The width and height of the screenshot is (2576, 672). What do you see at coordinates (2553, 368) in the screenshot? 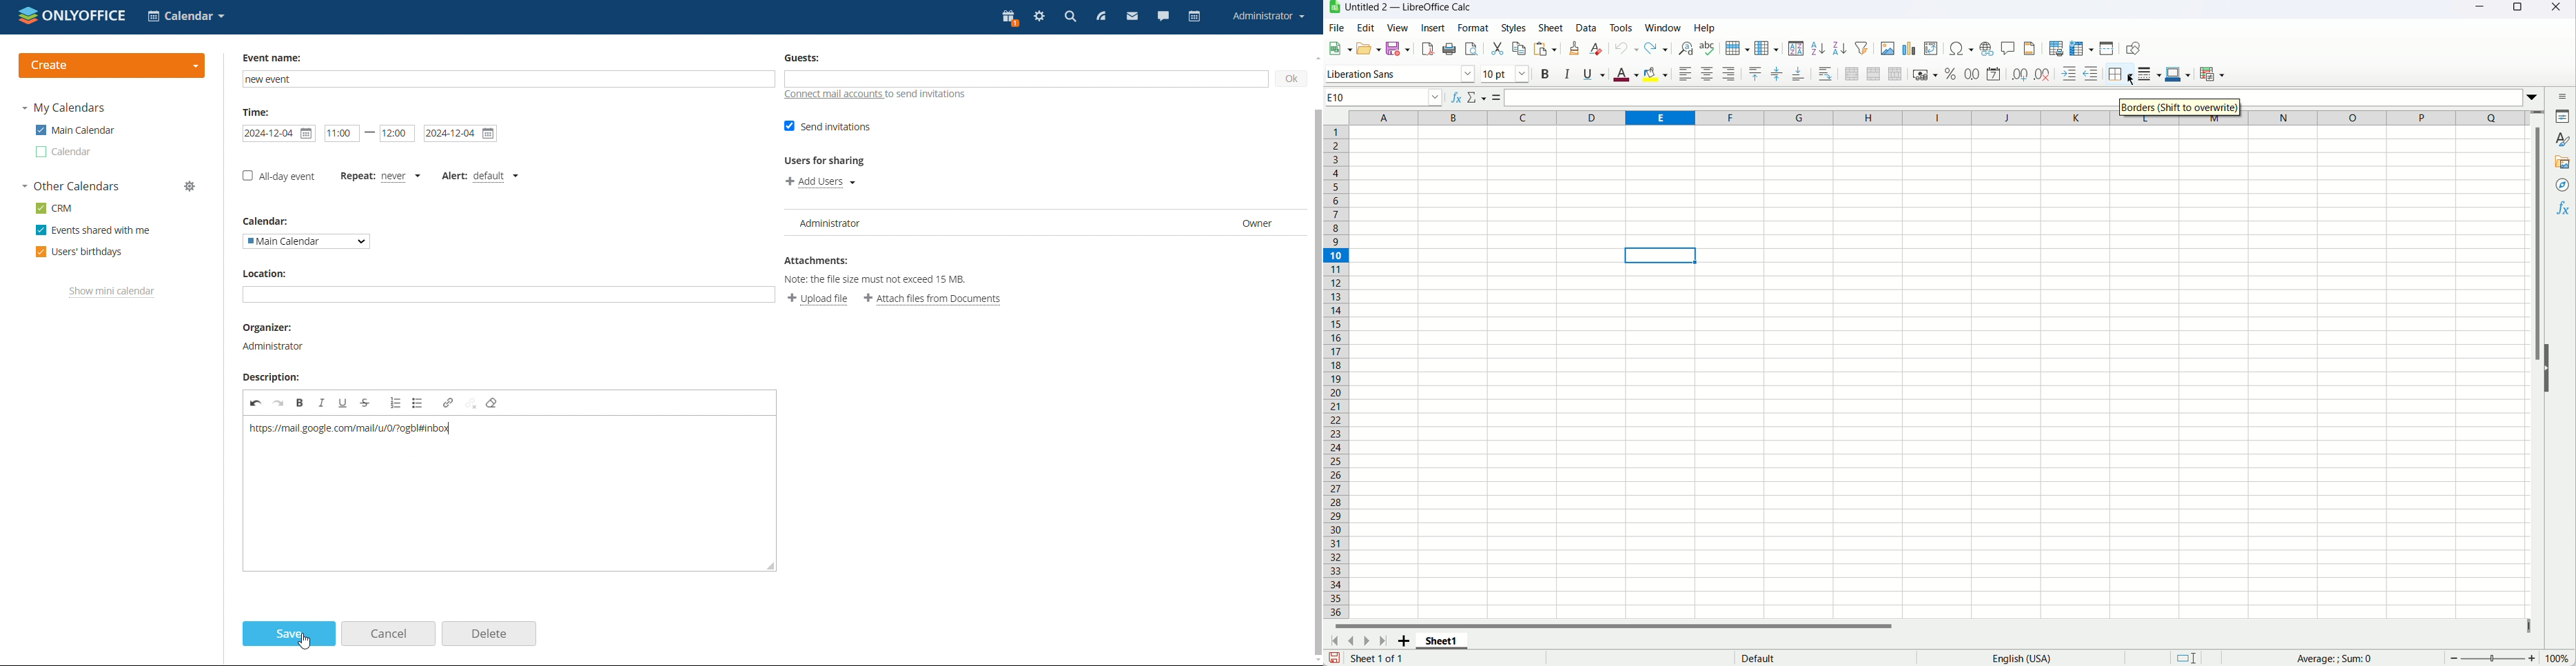
I see `Hide` at bounding box center [2553, 368].